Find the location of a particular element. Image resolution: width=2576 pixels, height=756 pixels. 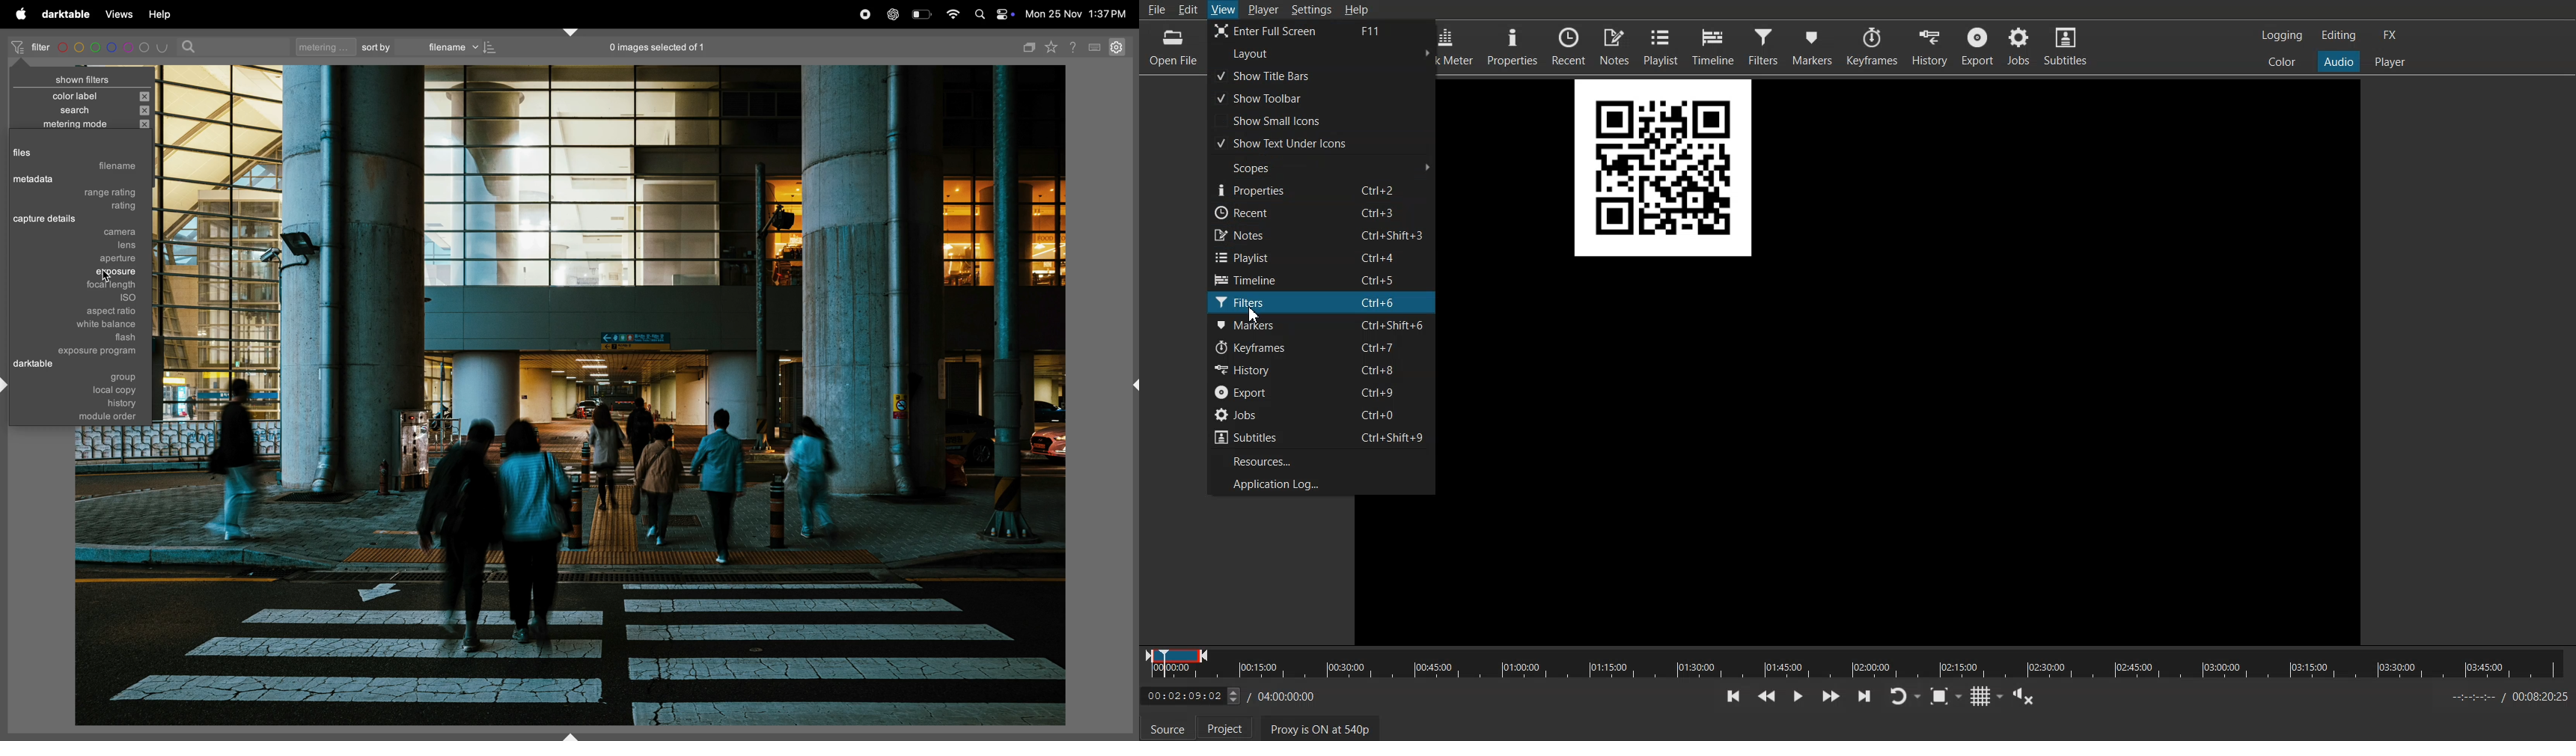

Filters is located at coordinates (1763, 46).